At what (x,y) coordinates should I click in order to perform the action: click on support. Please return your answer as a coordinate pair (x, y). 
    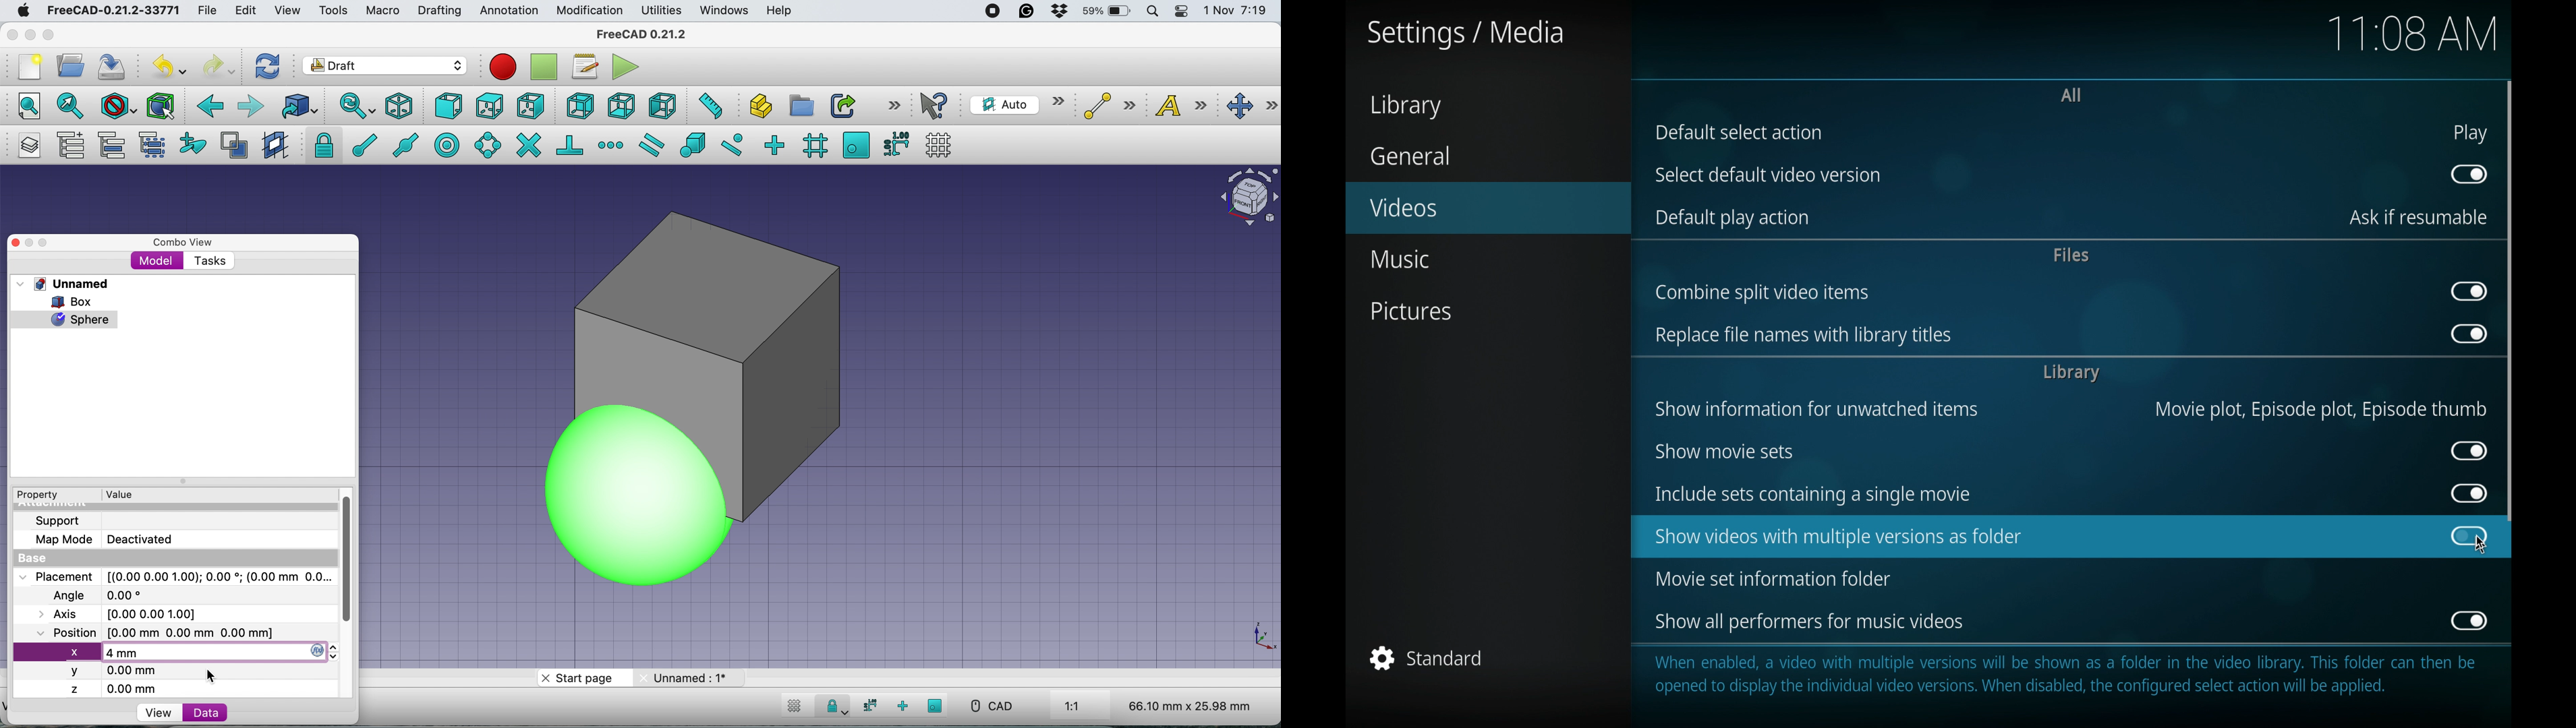
    Looking at the image, I should click on (61, 519).